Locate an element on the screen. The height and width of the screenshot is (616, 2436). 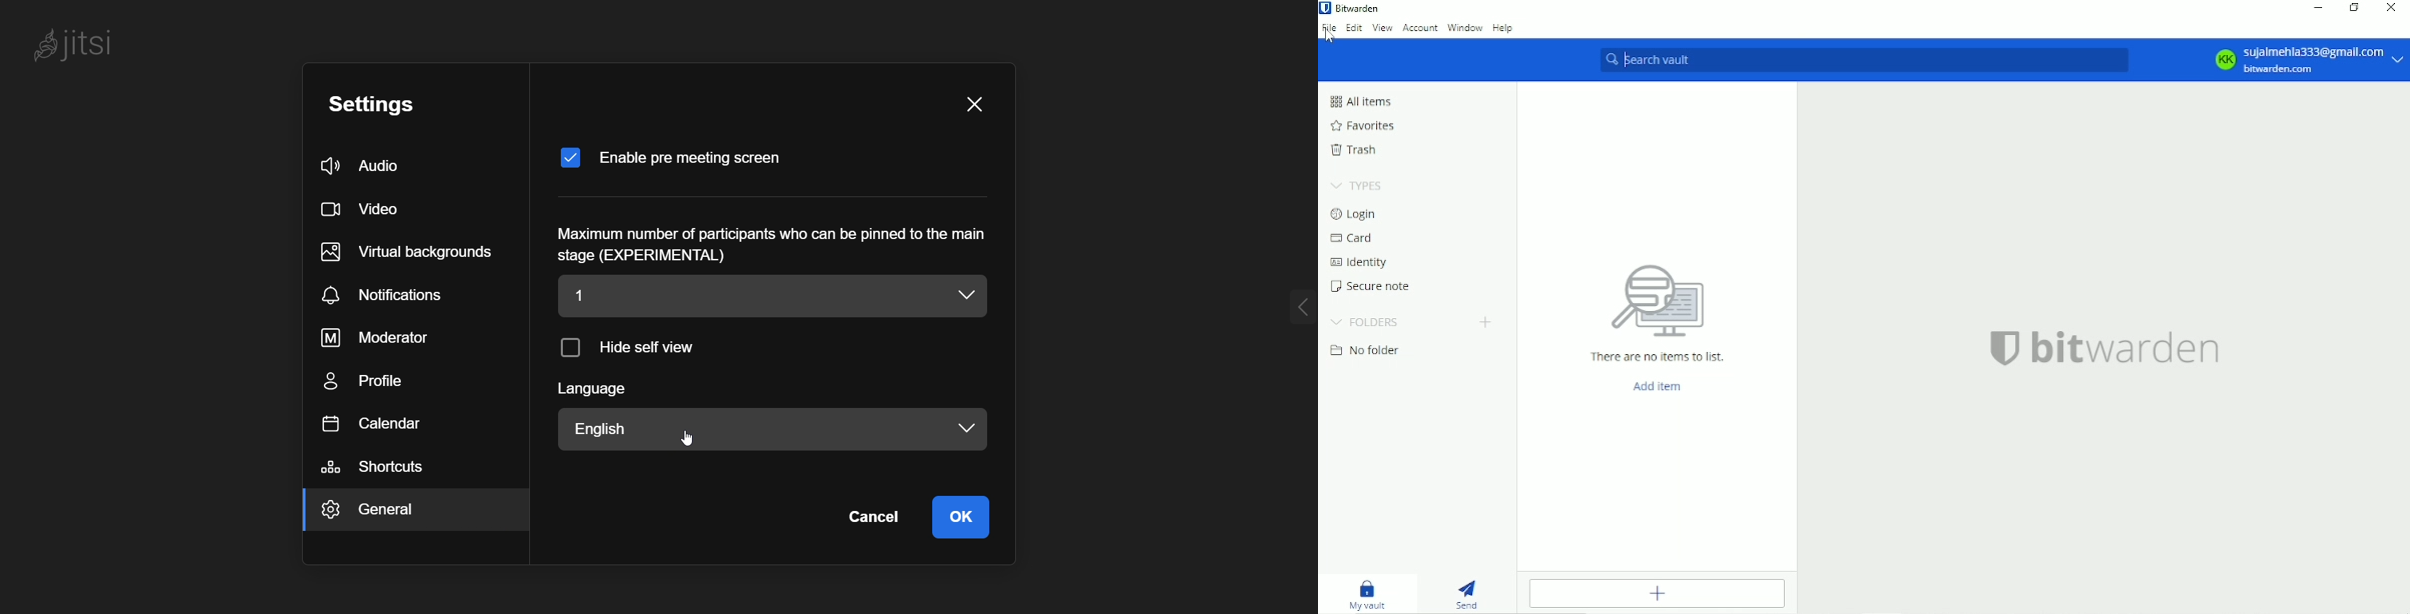
Folders is located at coordinates (1365, 322).